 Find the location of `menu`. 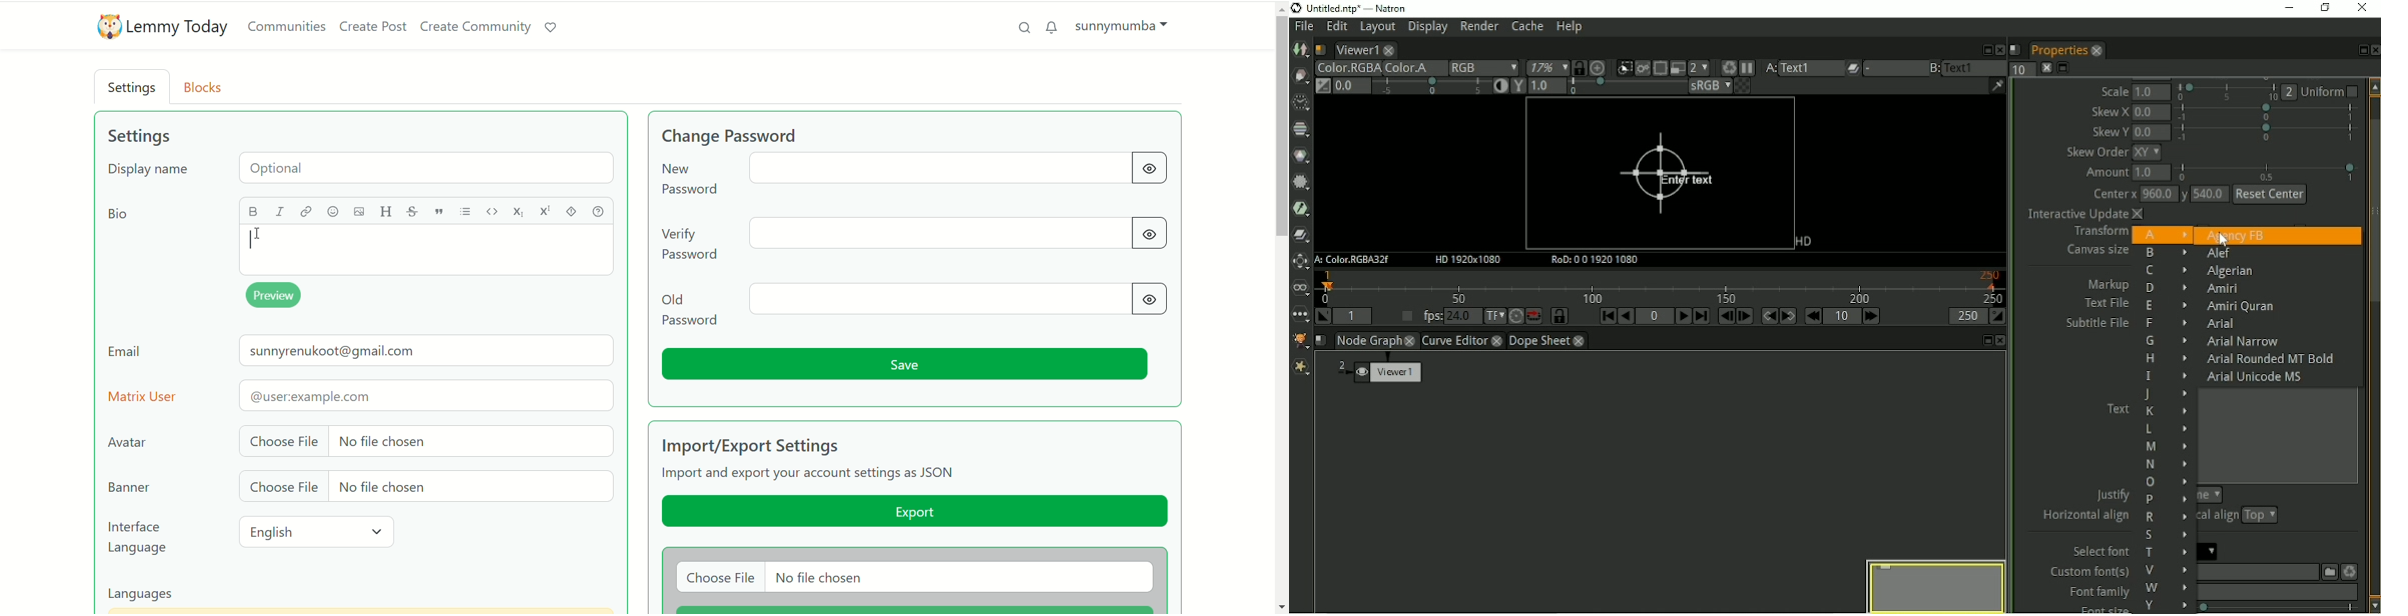

menu is located at coordinates (1893, 69).